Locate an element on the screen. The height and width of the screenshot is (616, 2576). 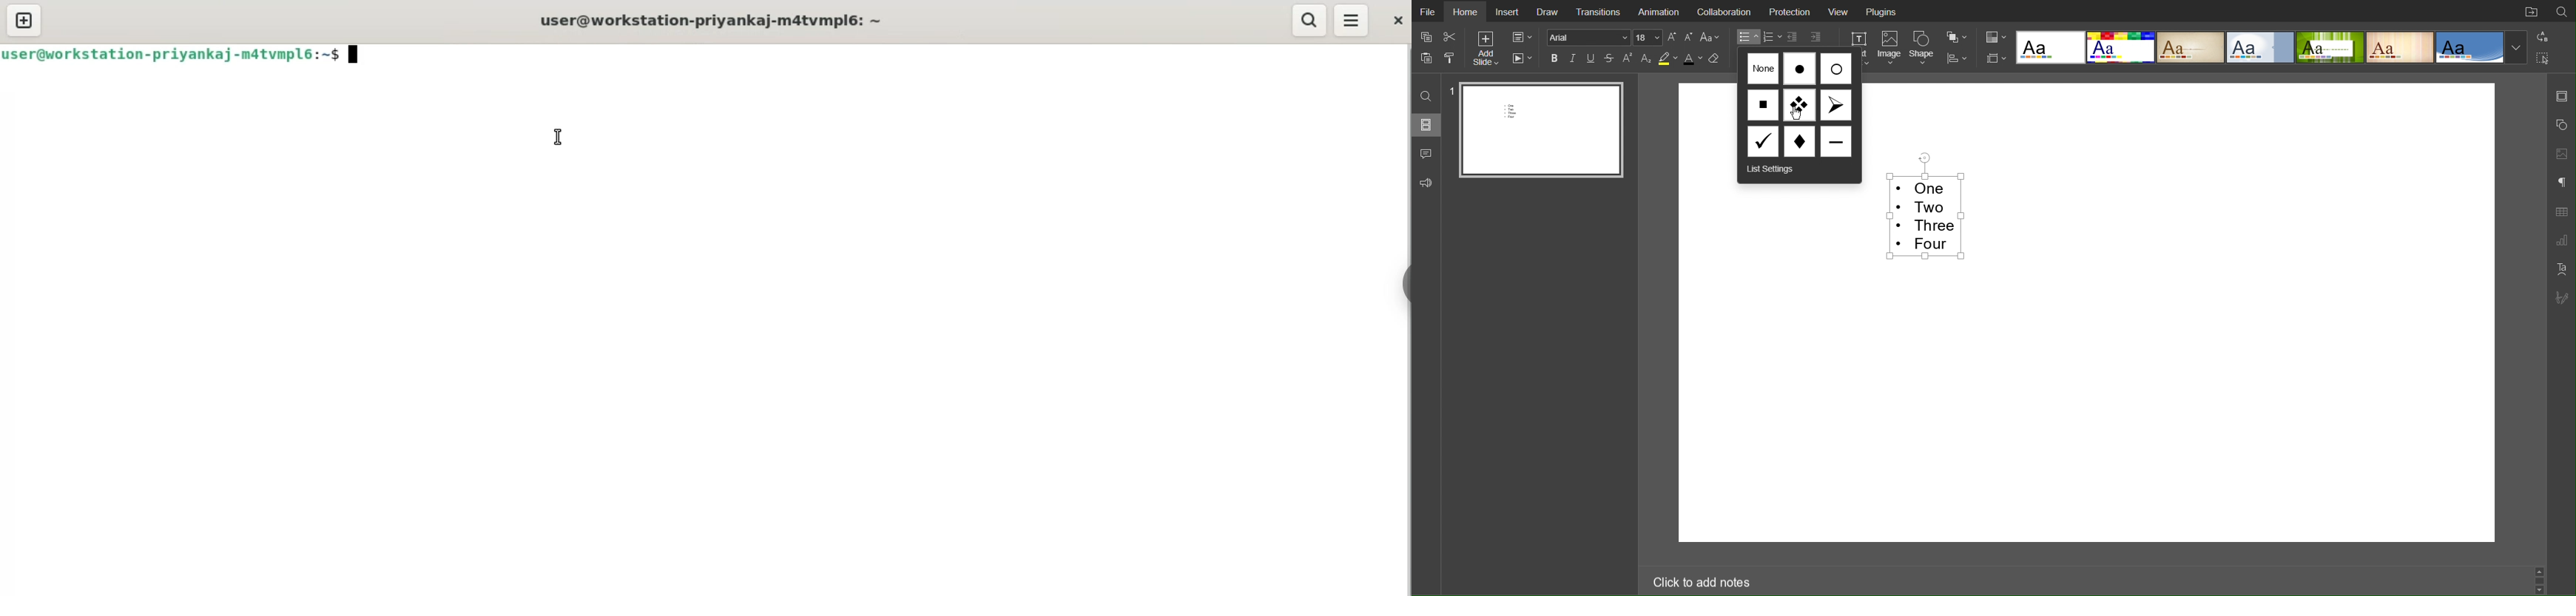
Slide Settings is located at coordinates (1521, 36).